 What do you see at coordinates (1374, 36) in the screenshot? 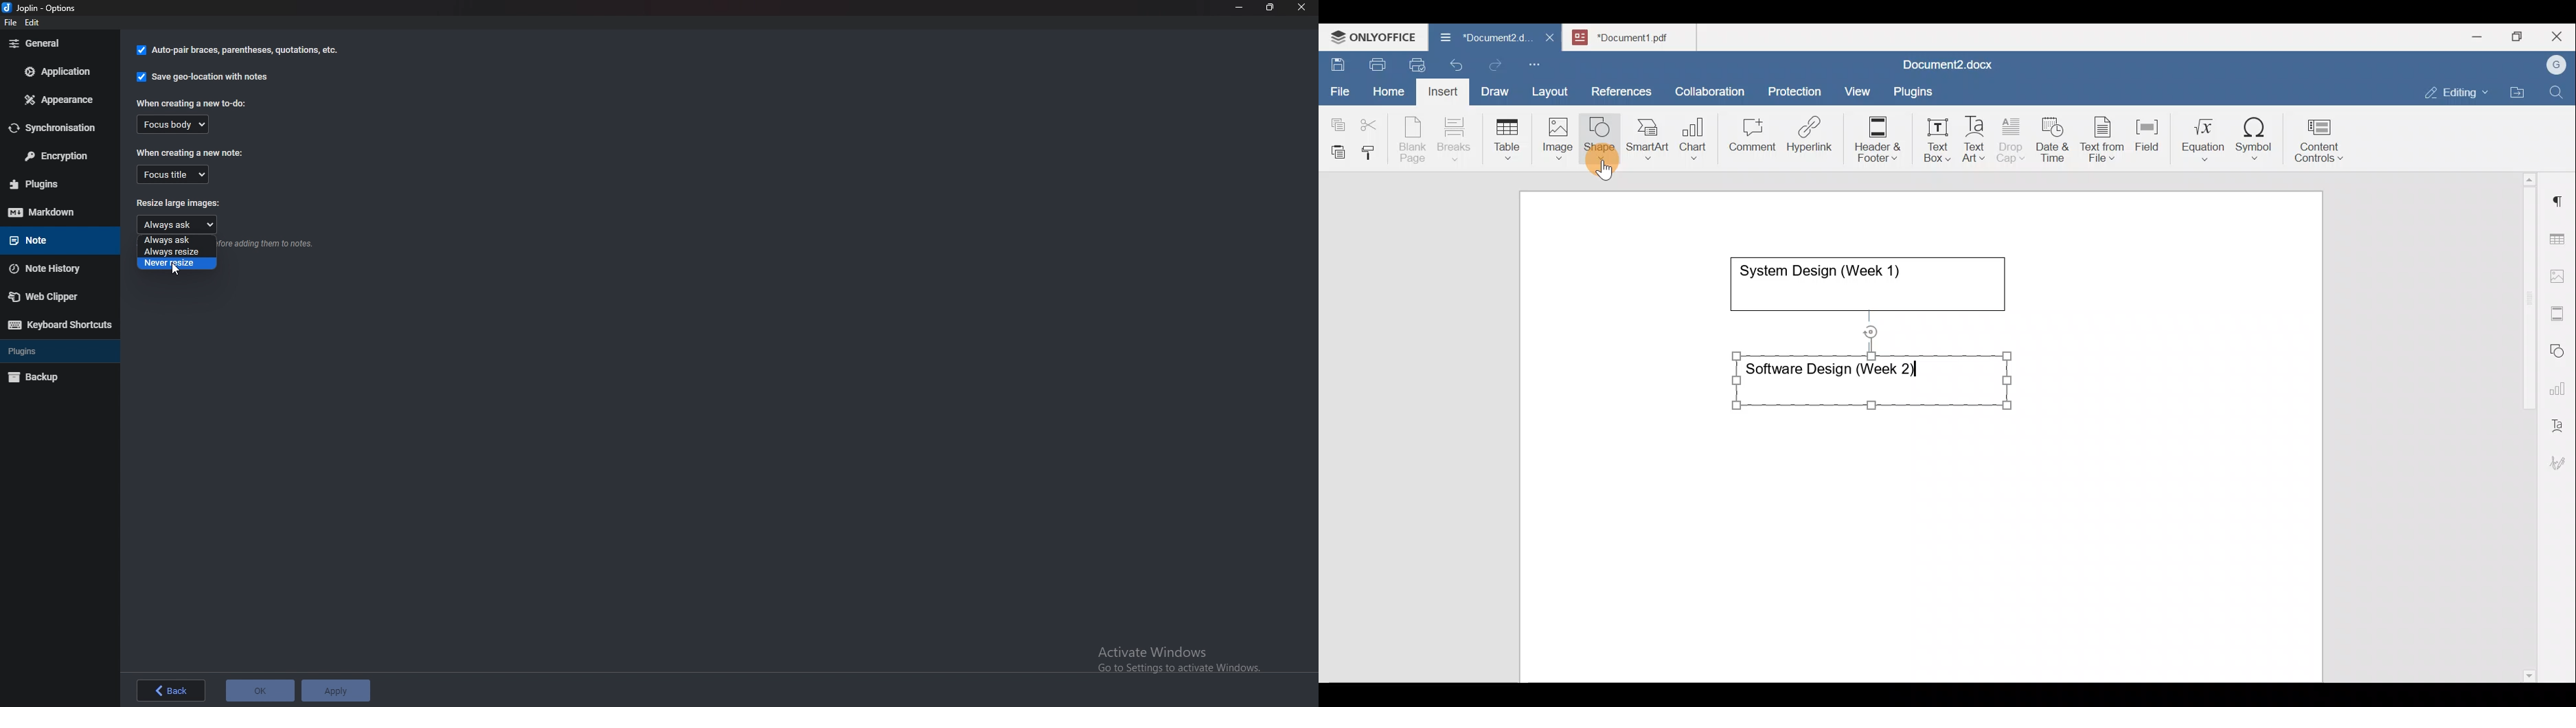
I see `ONLYOFFICE` at bounding box center [1374, 36].